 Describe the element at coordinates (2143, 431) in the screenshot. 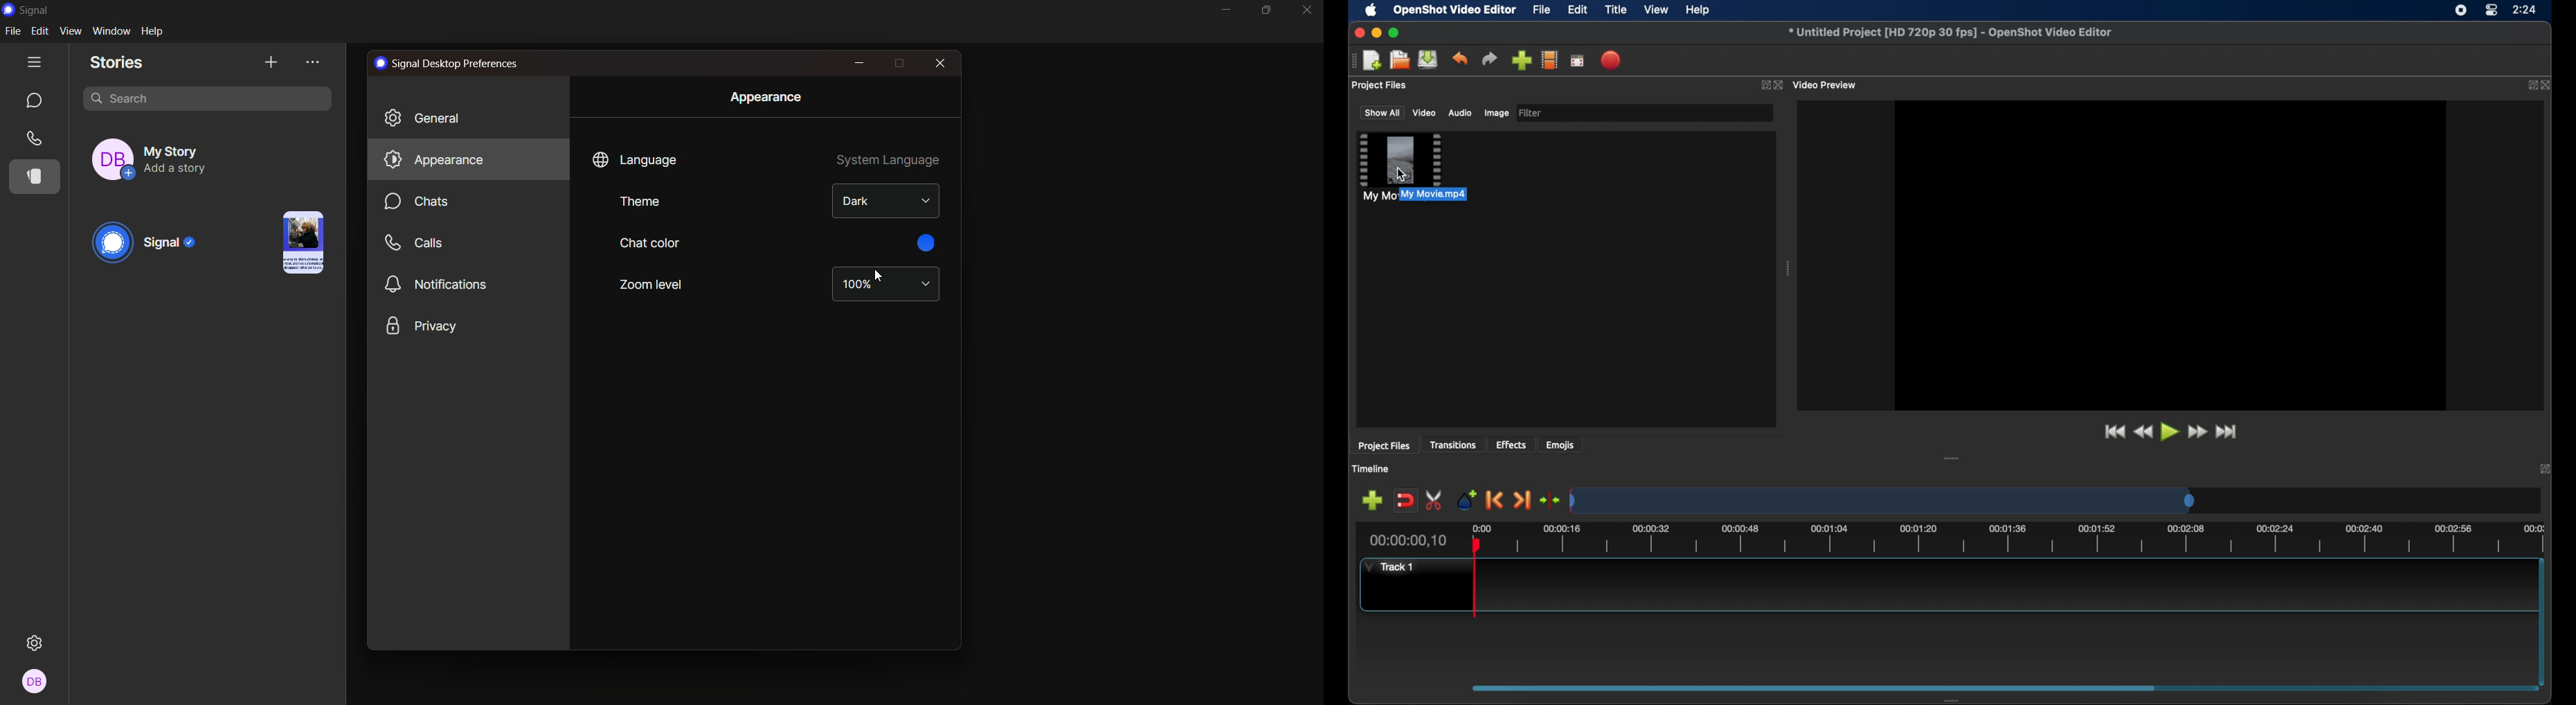

I see `rewind` at that location.